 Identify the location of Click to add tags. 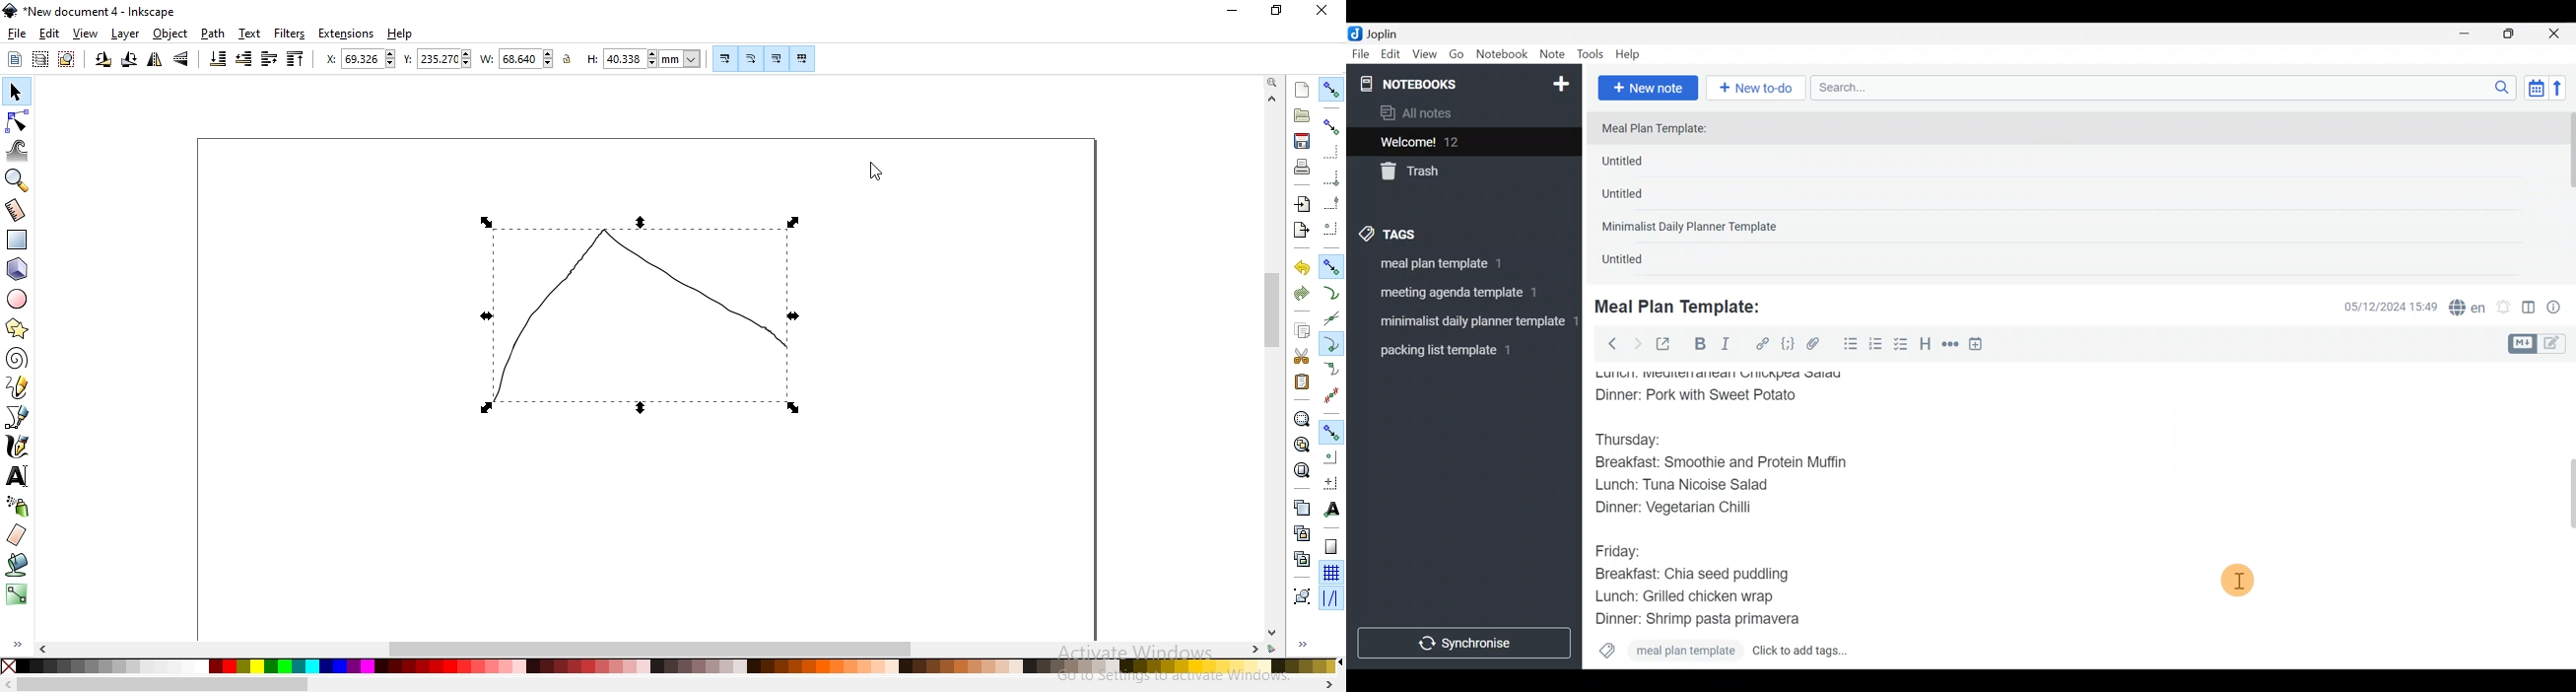
(1816, 652).